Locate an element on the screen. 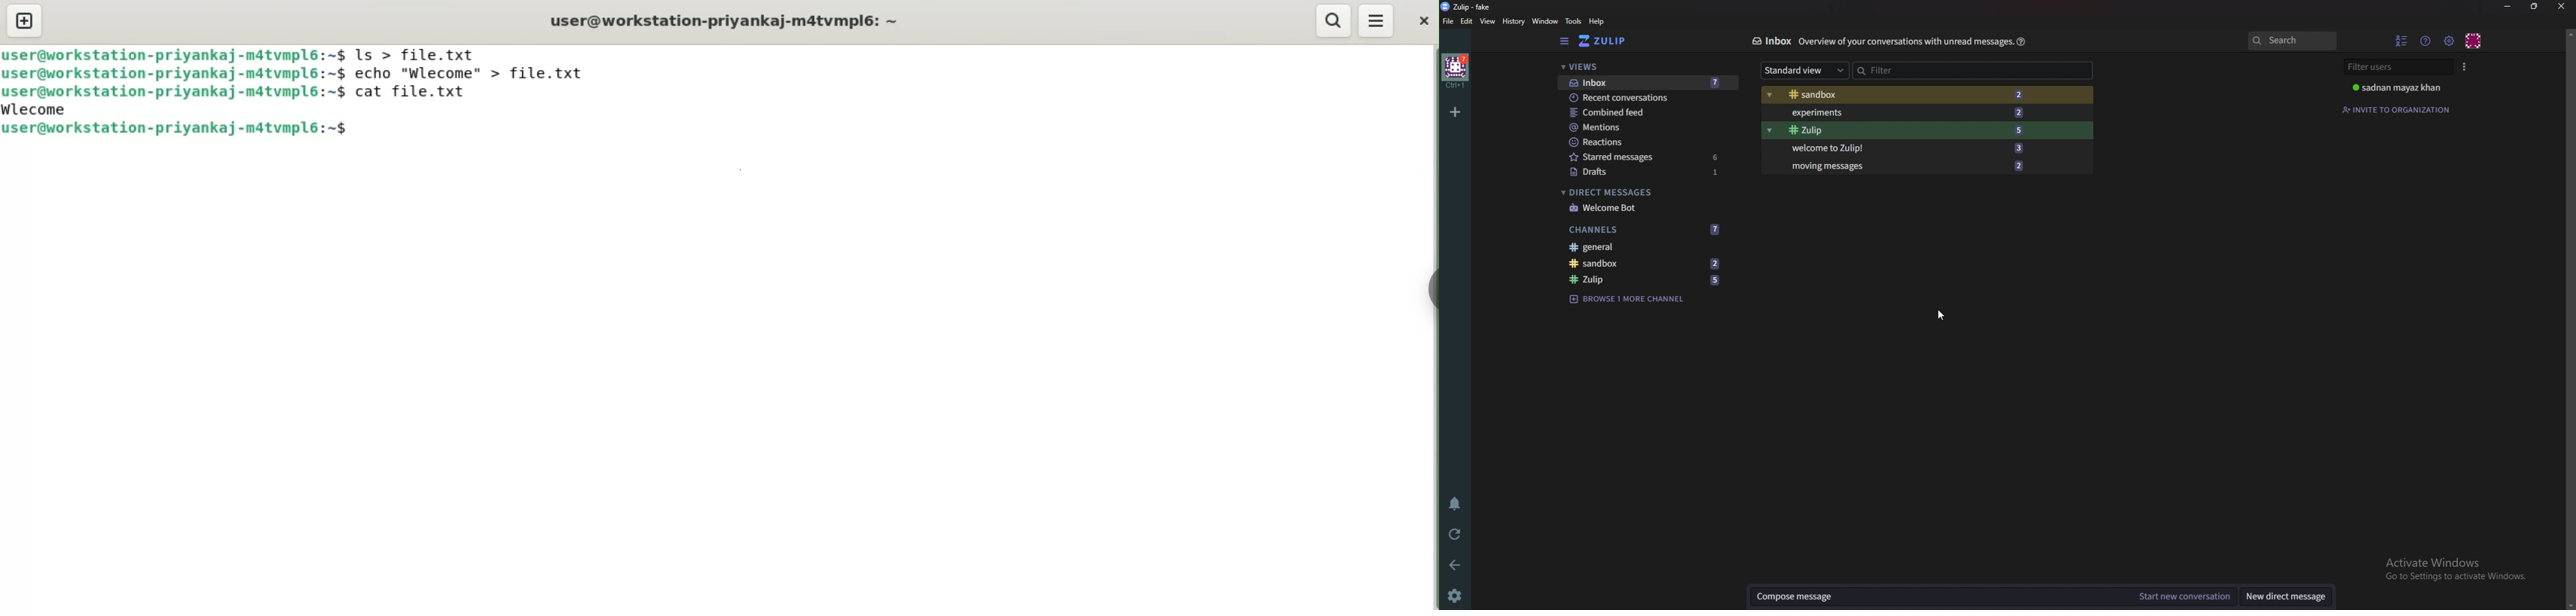  View is located at coordinates (1488, 23).